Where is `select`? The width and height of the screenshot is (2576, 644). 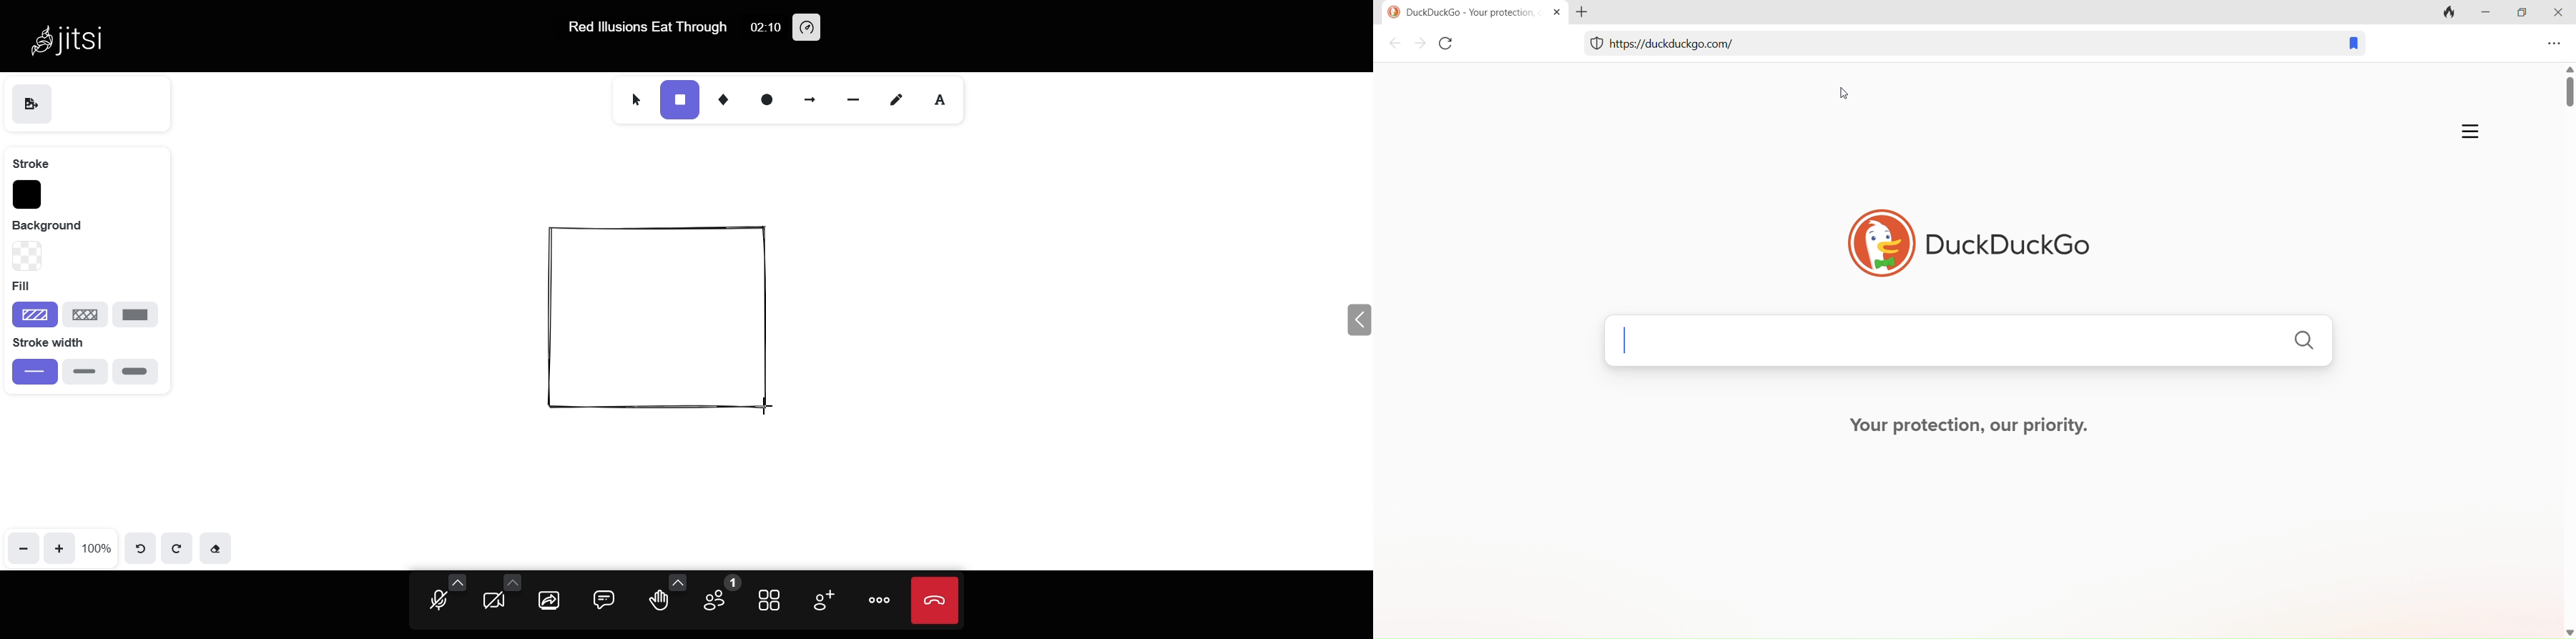 select is located at coordinates (632, 98).